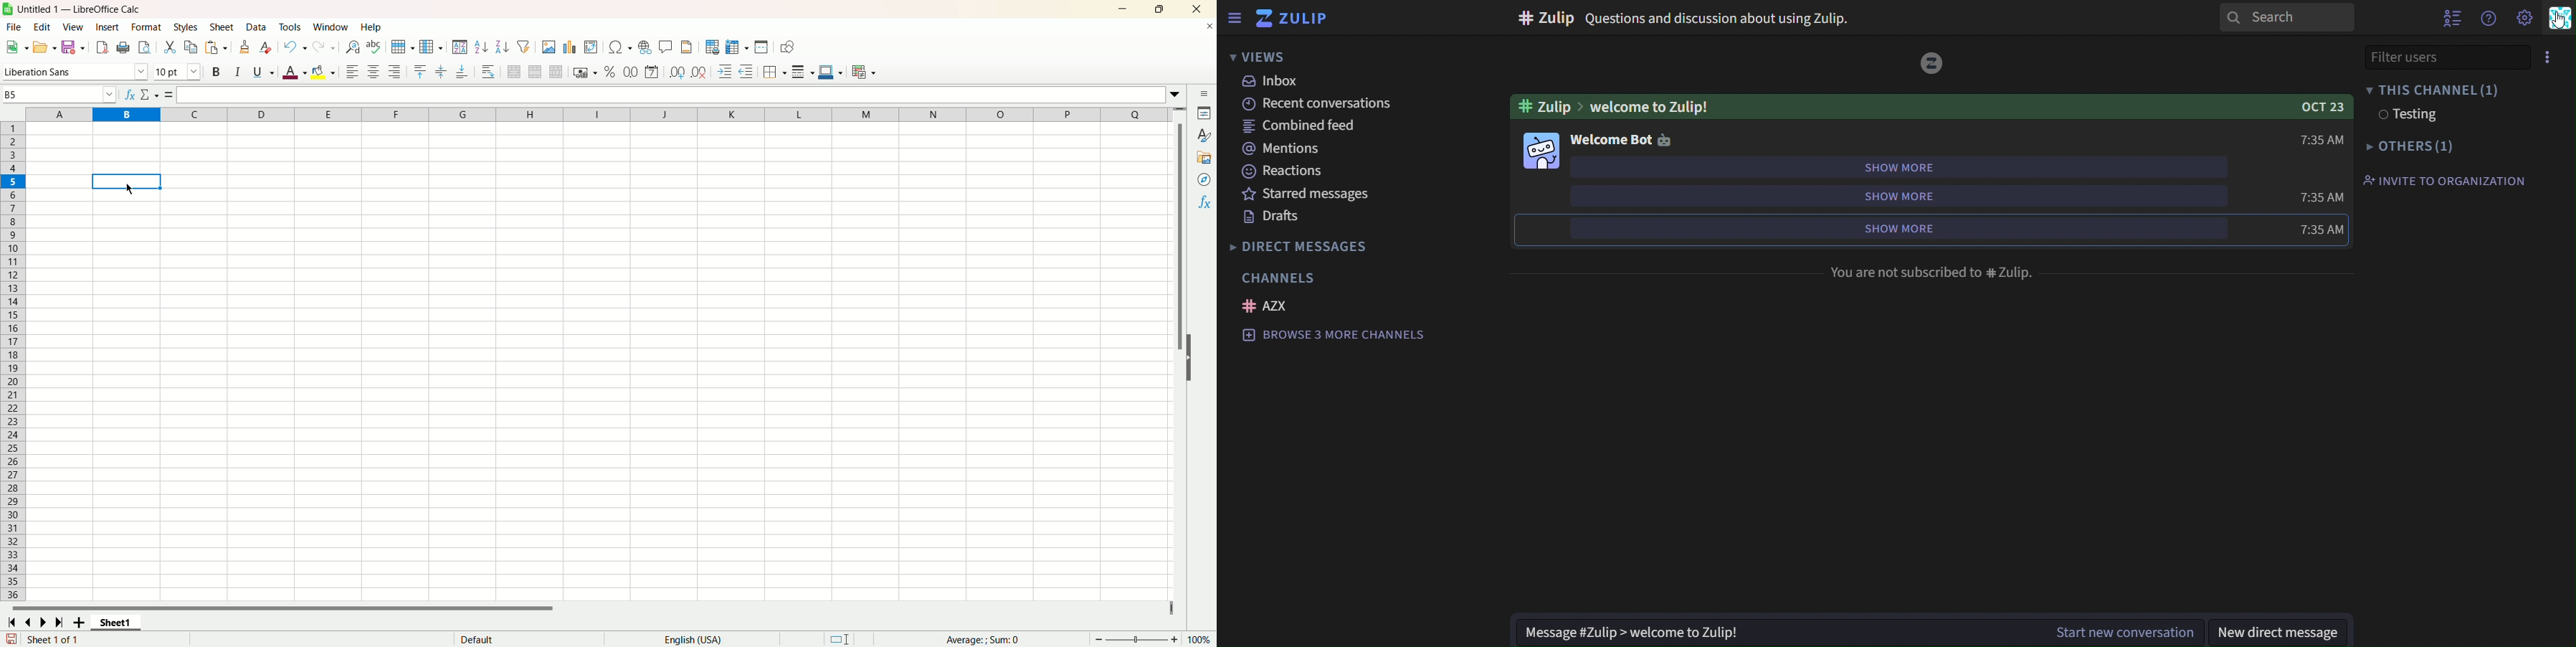  I want to click on image, so click(1543, 151).